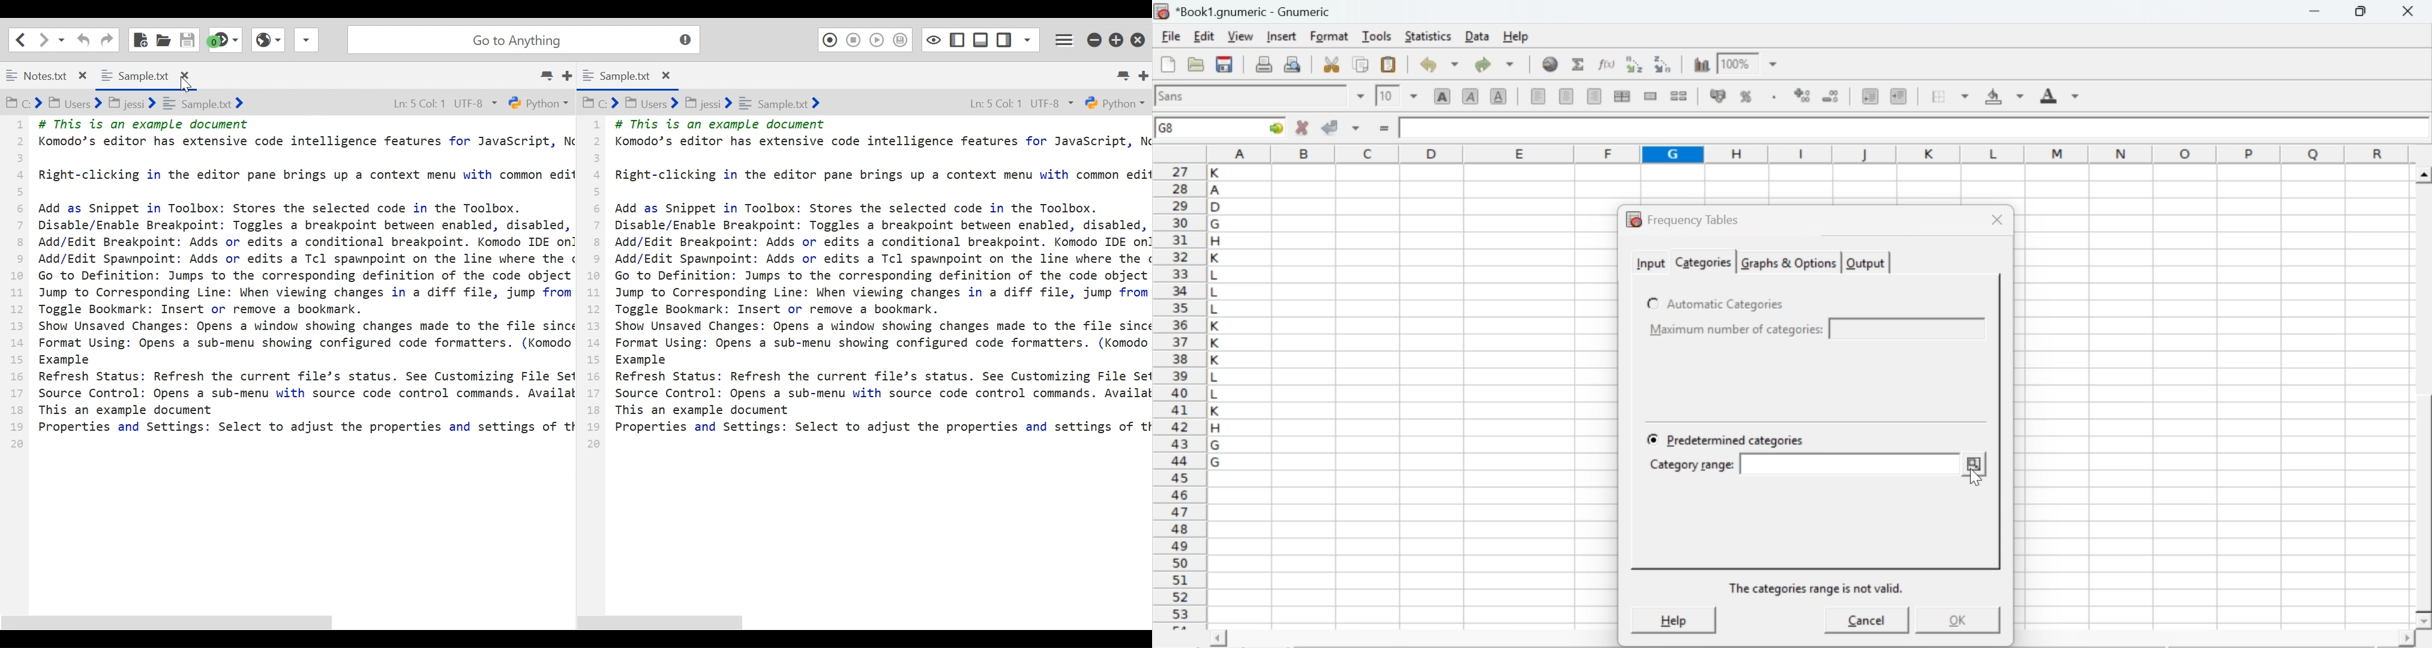  I want to click on column names, so click(1805, 152).